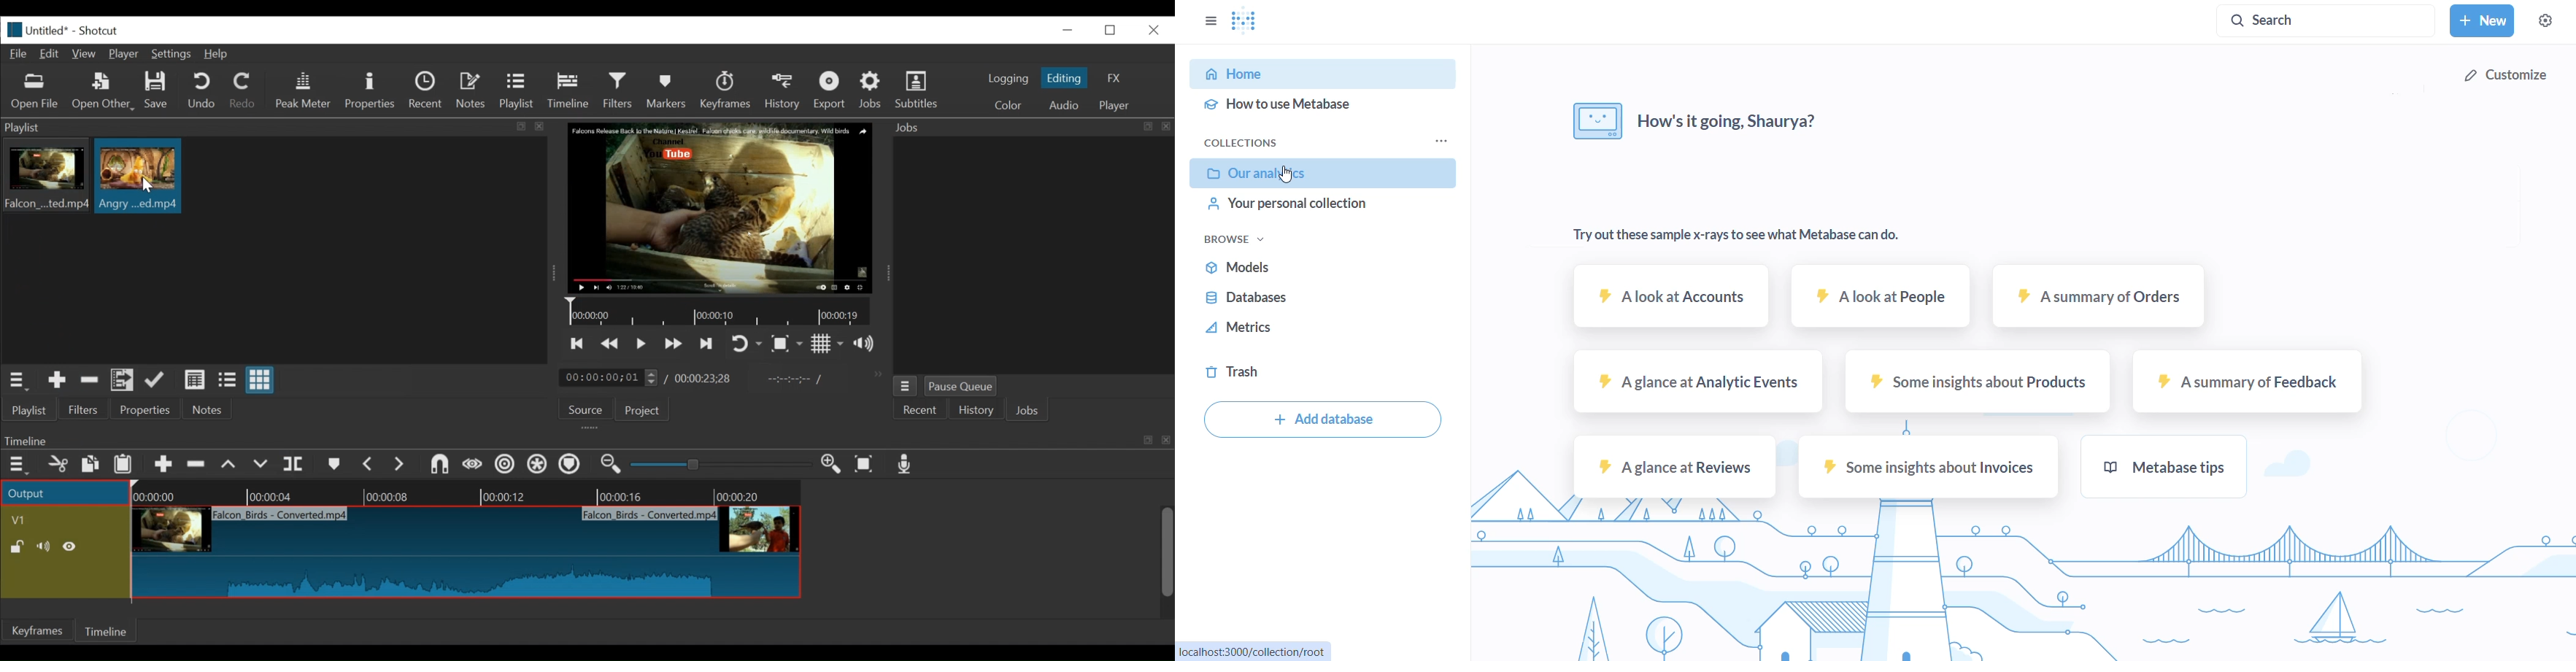  What do you see at coordinates (146, 410) in the screenshot?
I see `properties` at bounding box center [146, 410].